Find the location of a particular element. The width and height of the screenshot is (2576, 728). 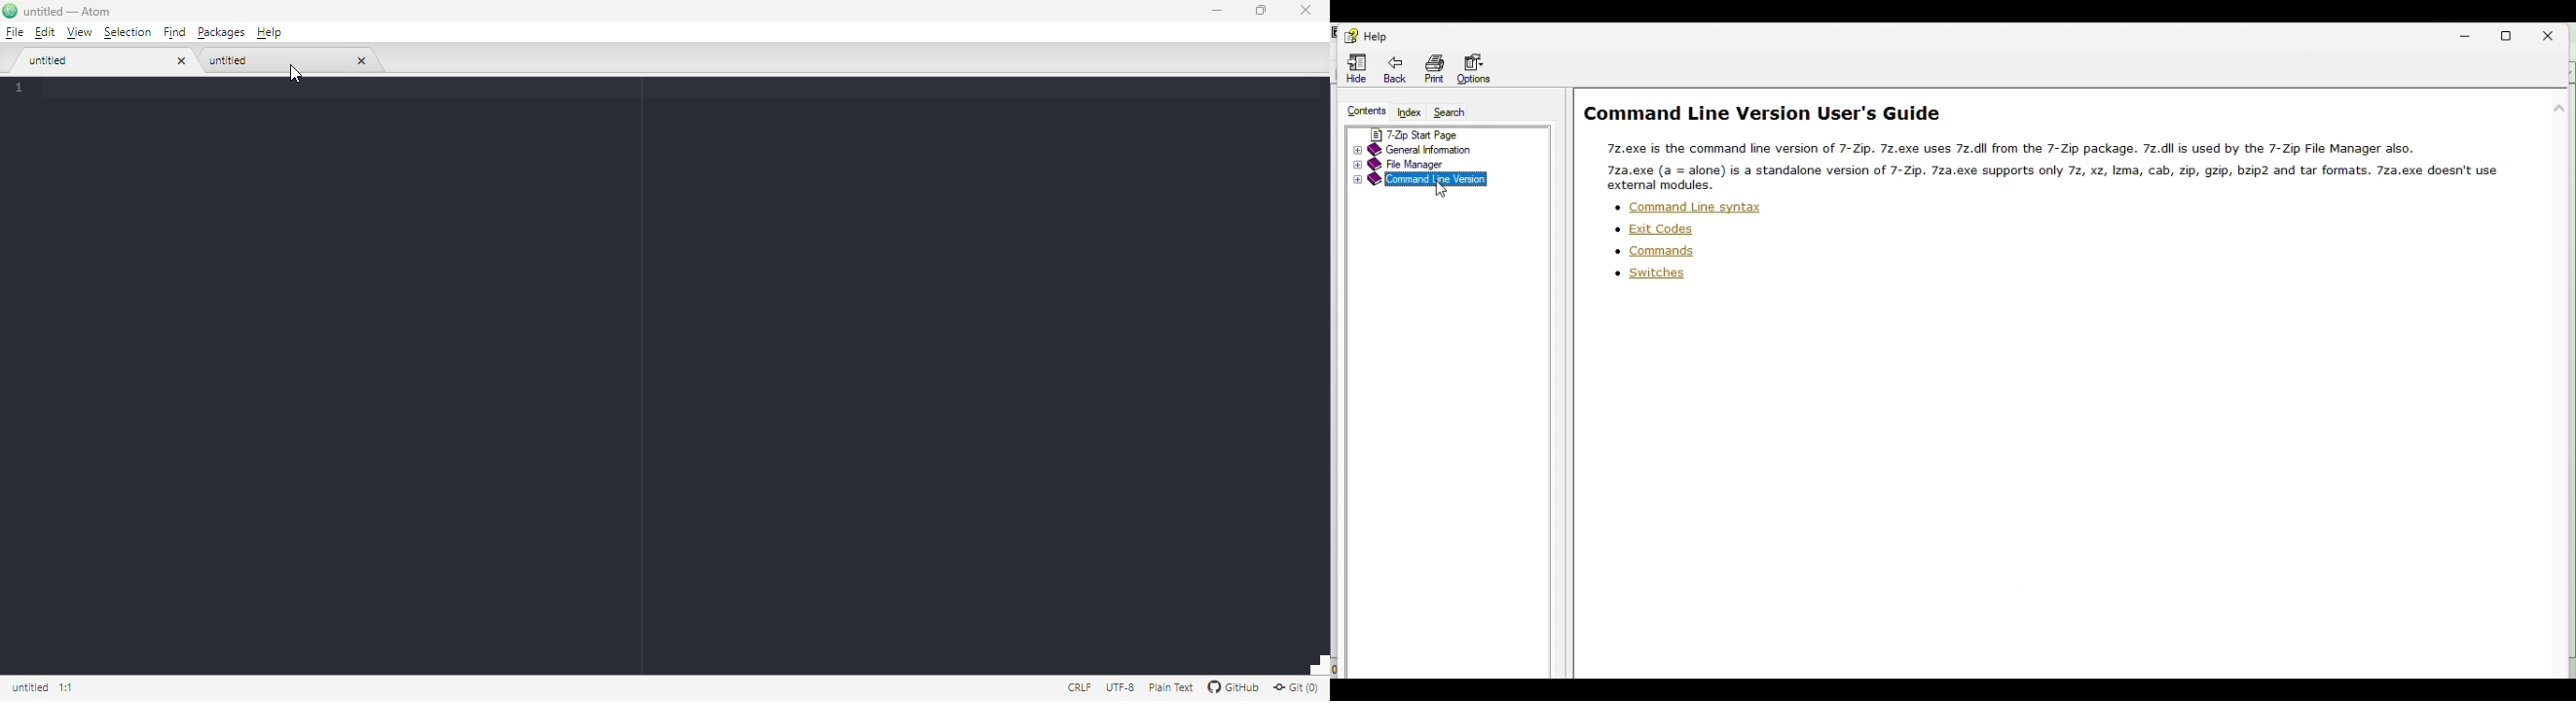

UTF-8 is located at coordinates (1121, 688).